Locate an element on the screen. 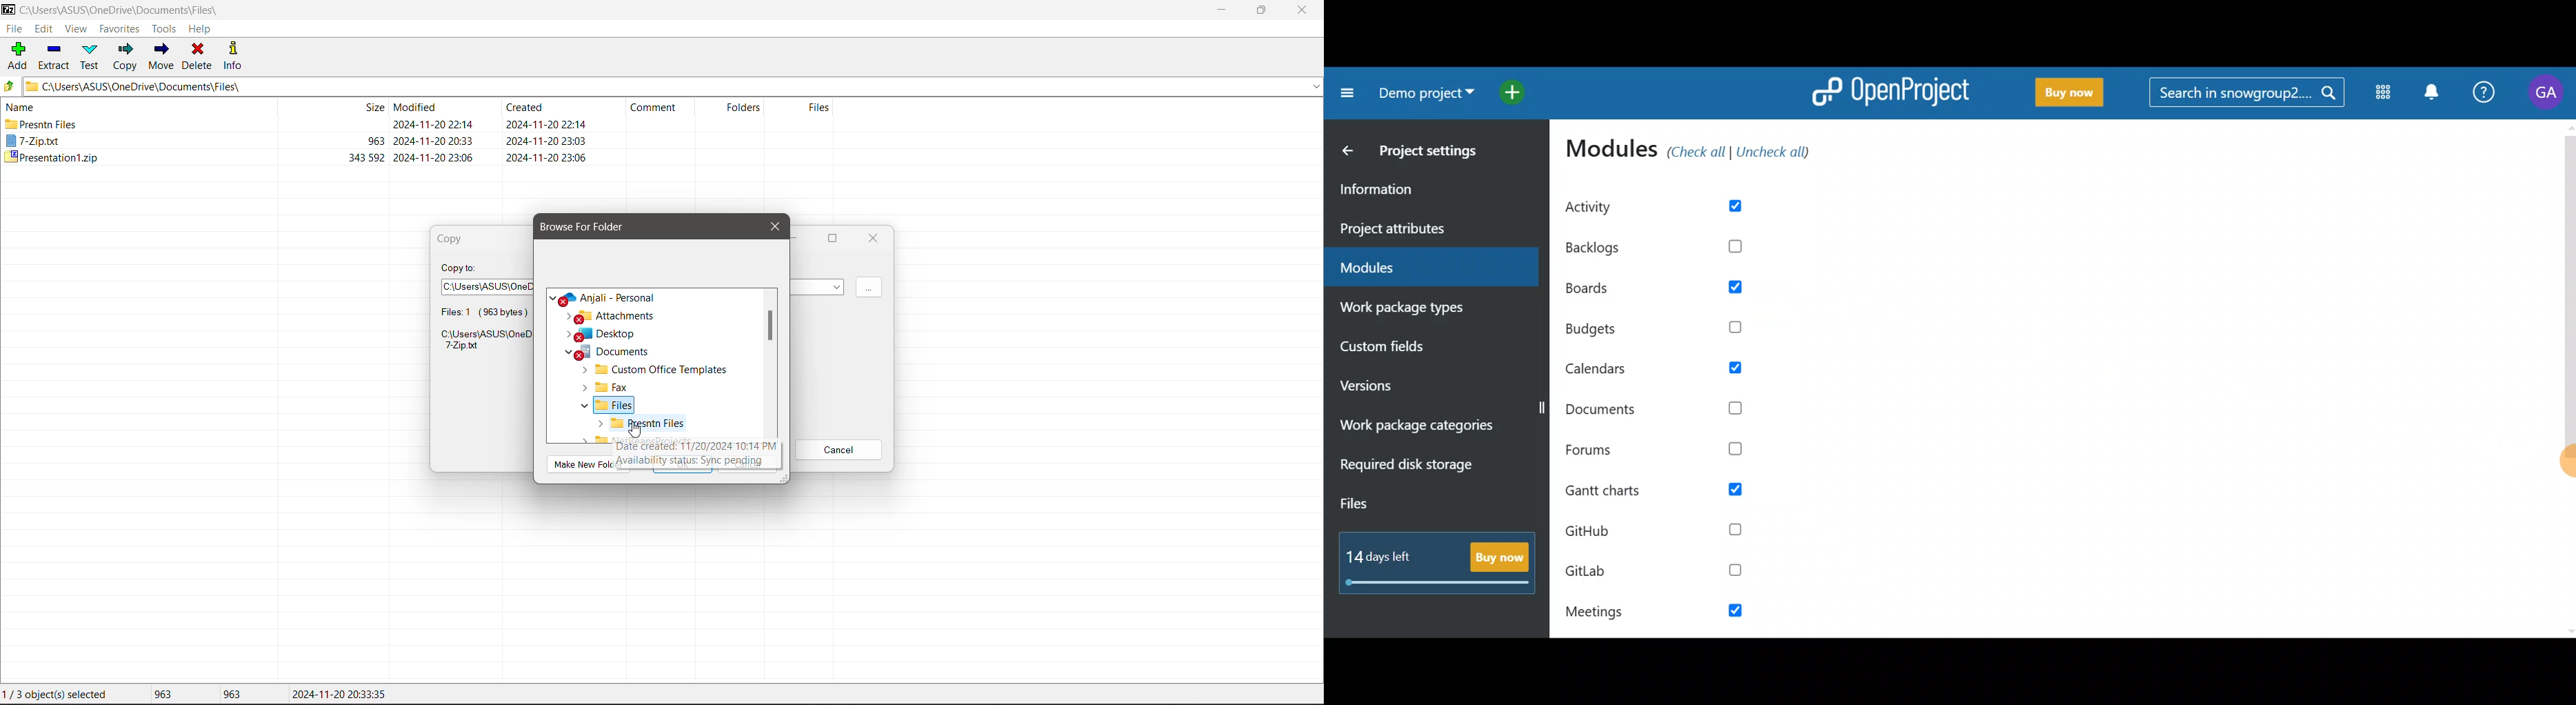 The height and width of the screenshot is (728, 2576). File size is located at coordinates (341, 133).